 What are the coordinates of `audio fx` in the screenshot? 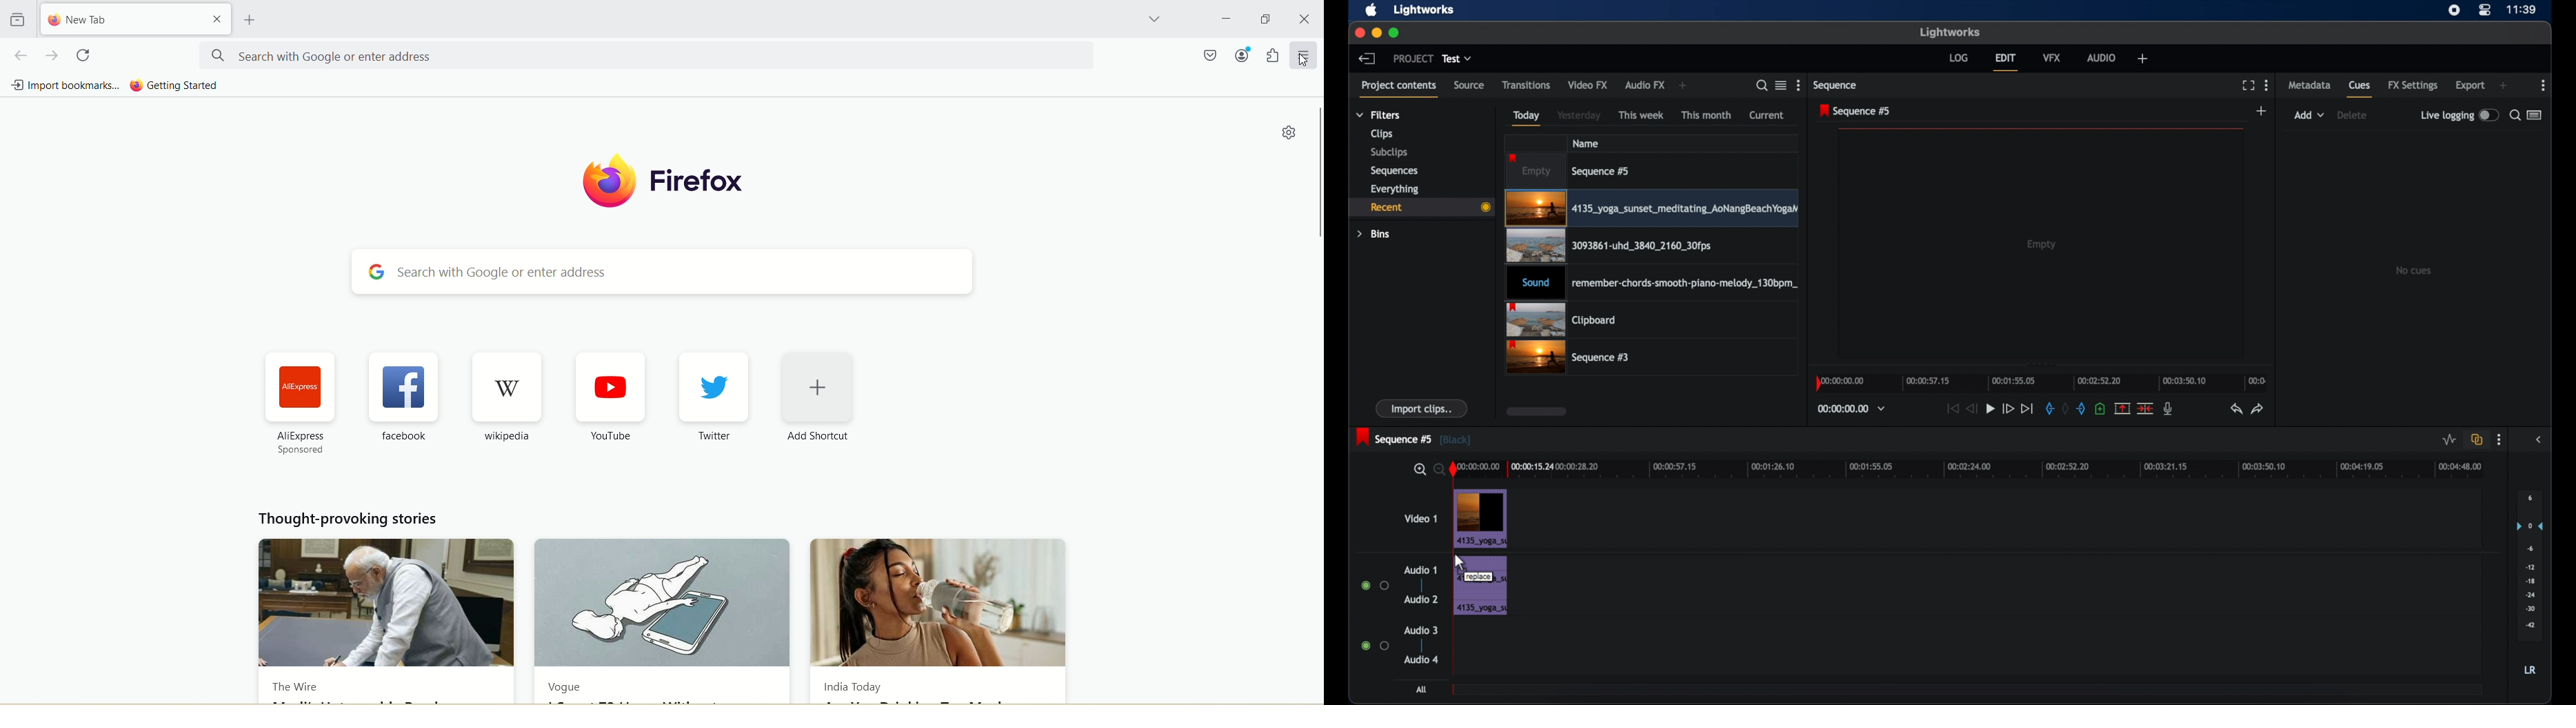 It's located at (1644, 86).